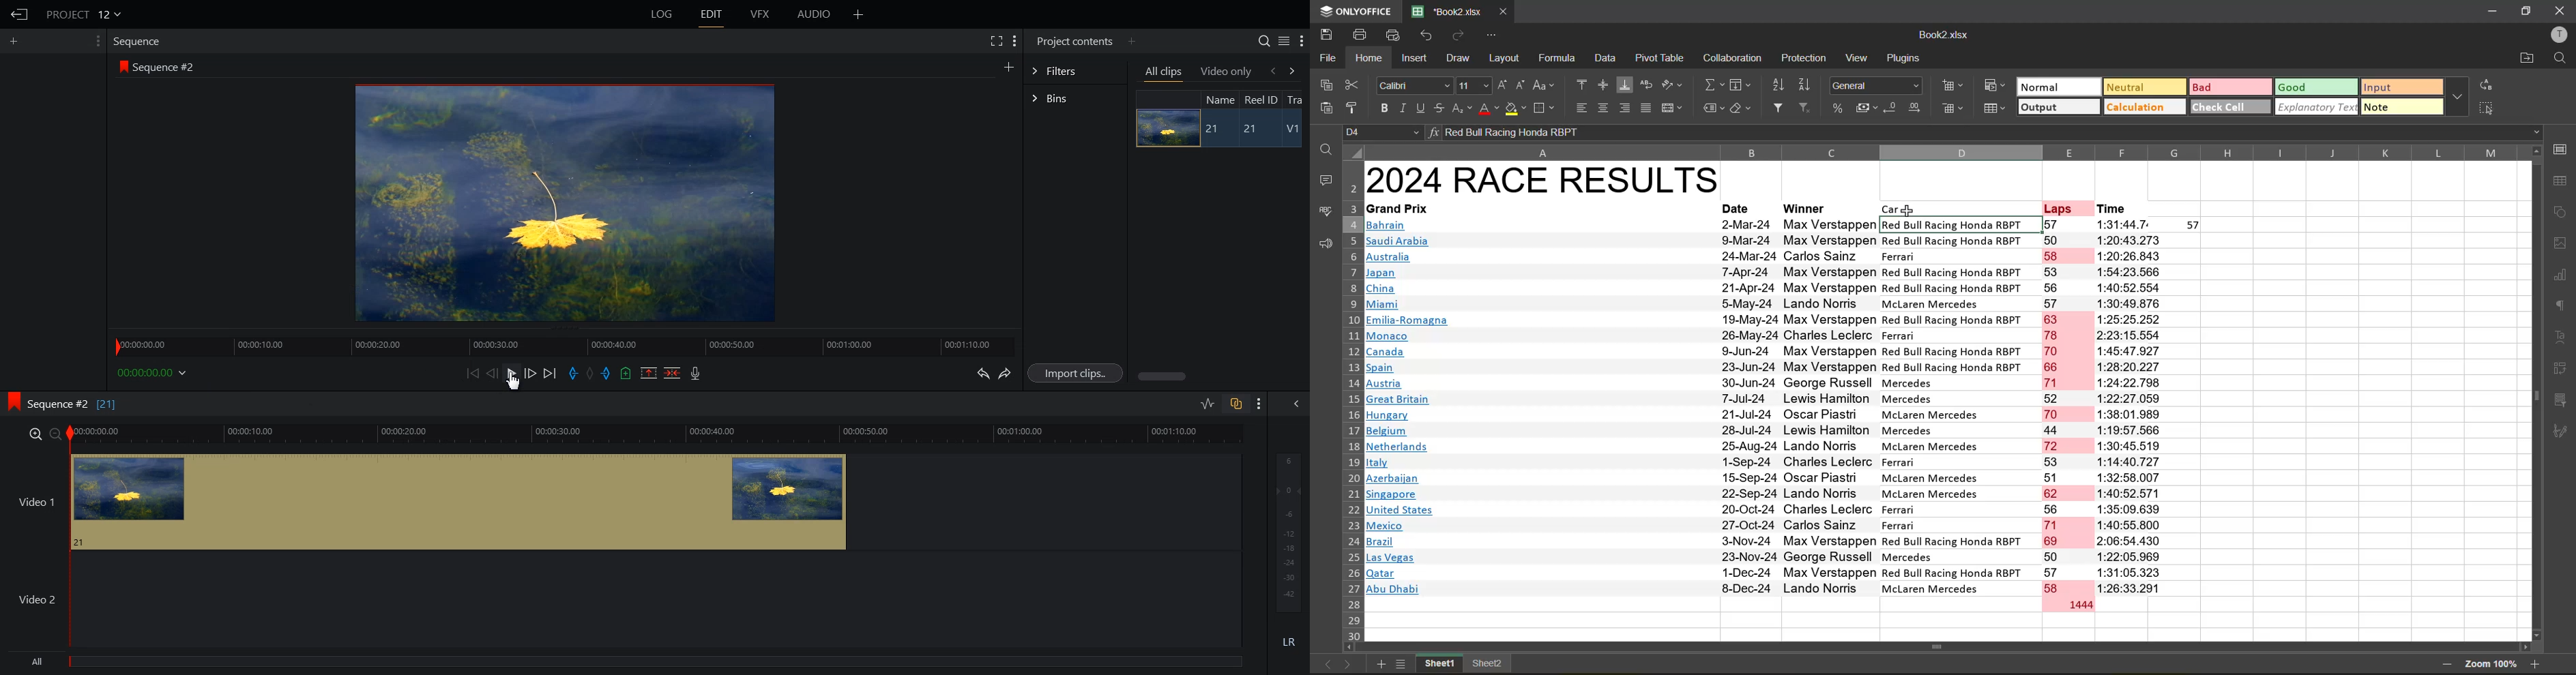  Describe the element at coordinates (1075, 100) in the screenshot. I see `Bins` at that location.